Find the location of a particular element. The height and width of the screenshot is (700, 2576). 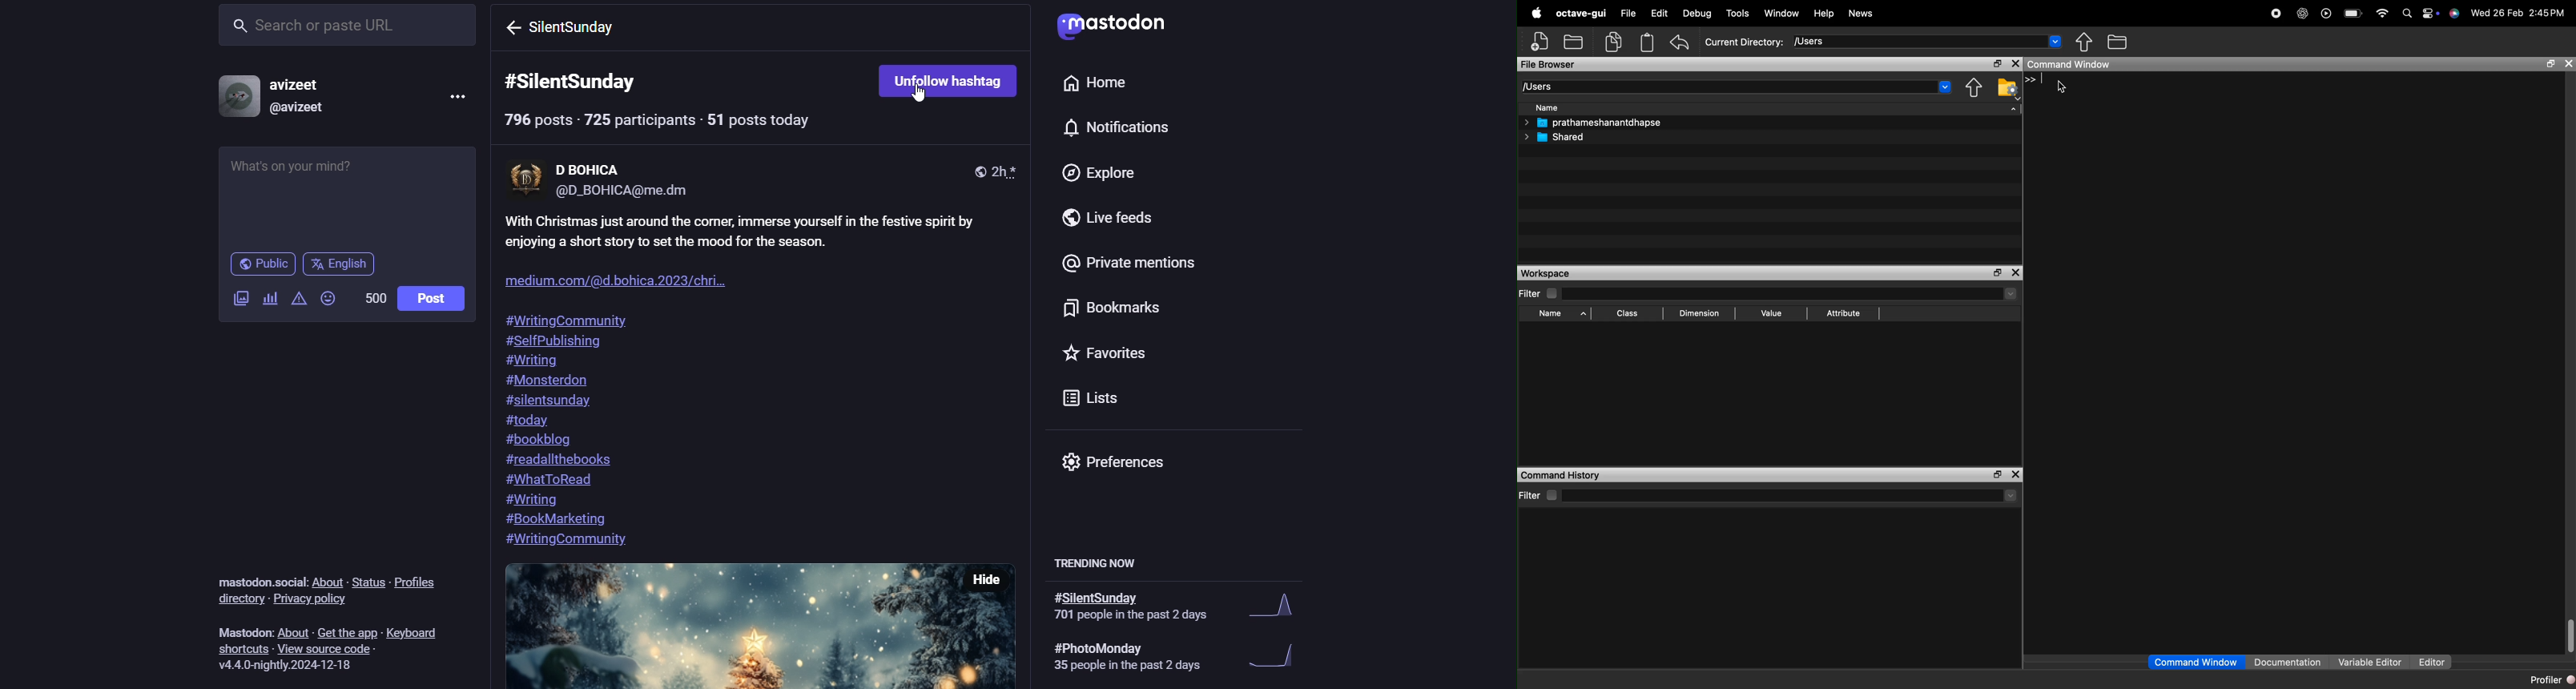

Live feeds is located at coordinates (1085, 218).